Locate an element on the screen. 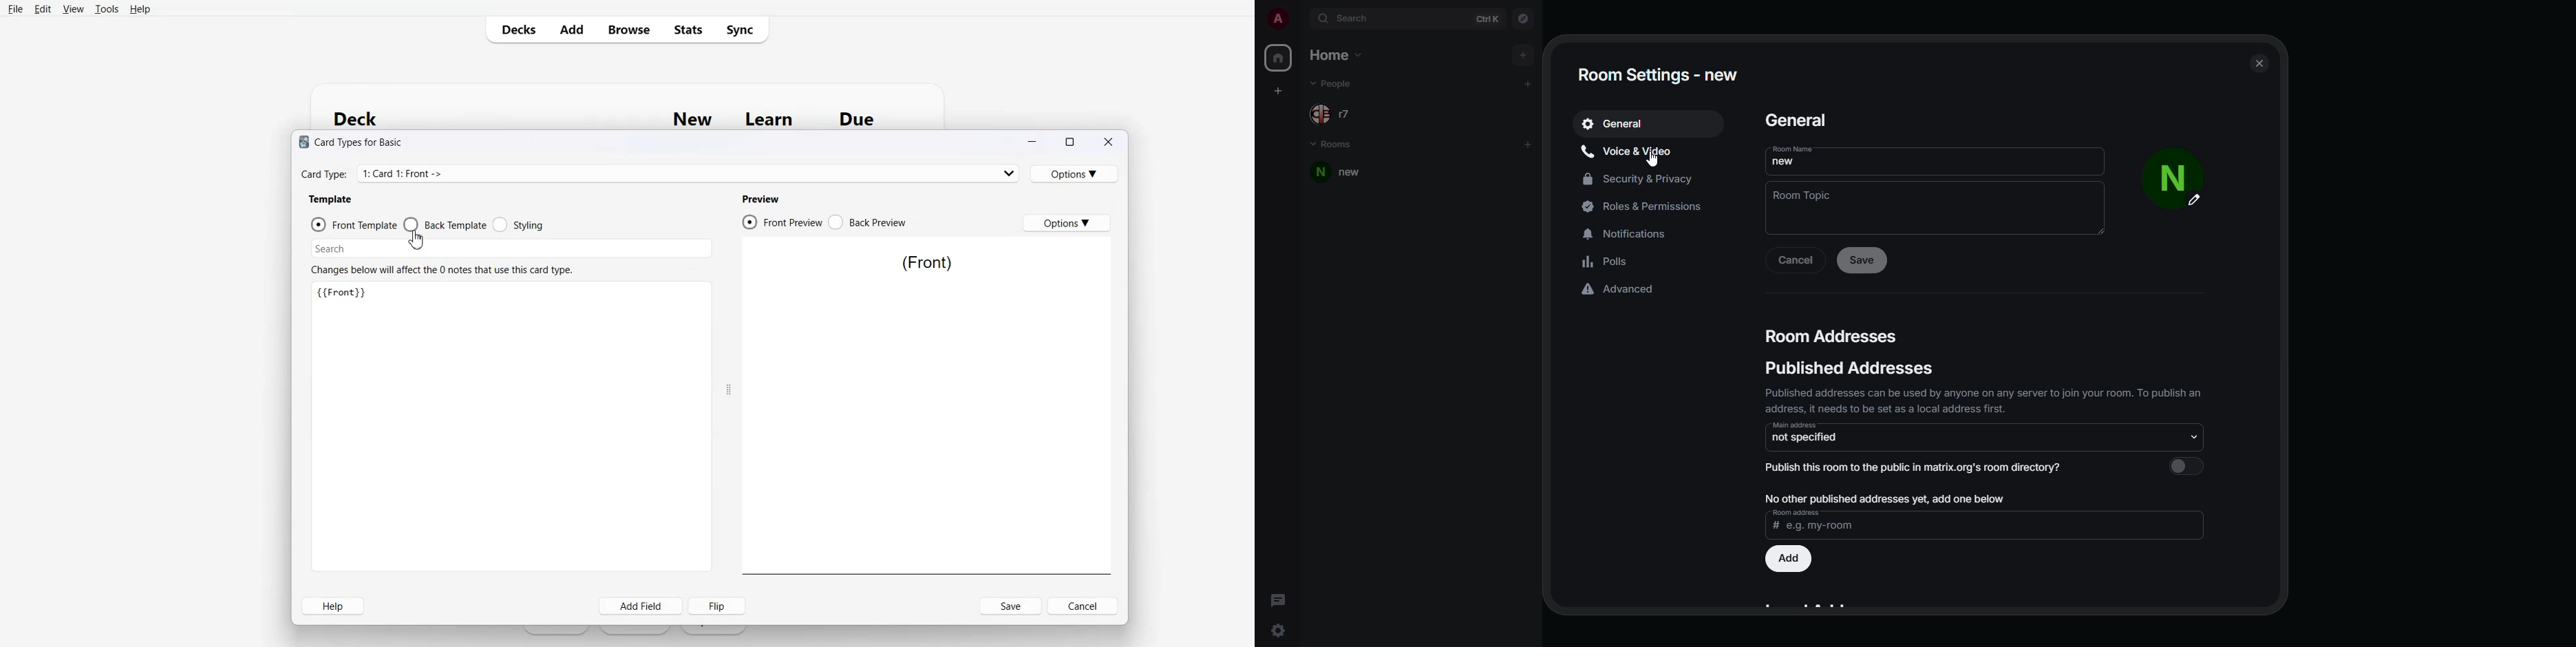 The width and height of the screenshot is (2576, 672). Save is located at coordinates (1011, 606).